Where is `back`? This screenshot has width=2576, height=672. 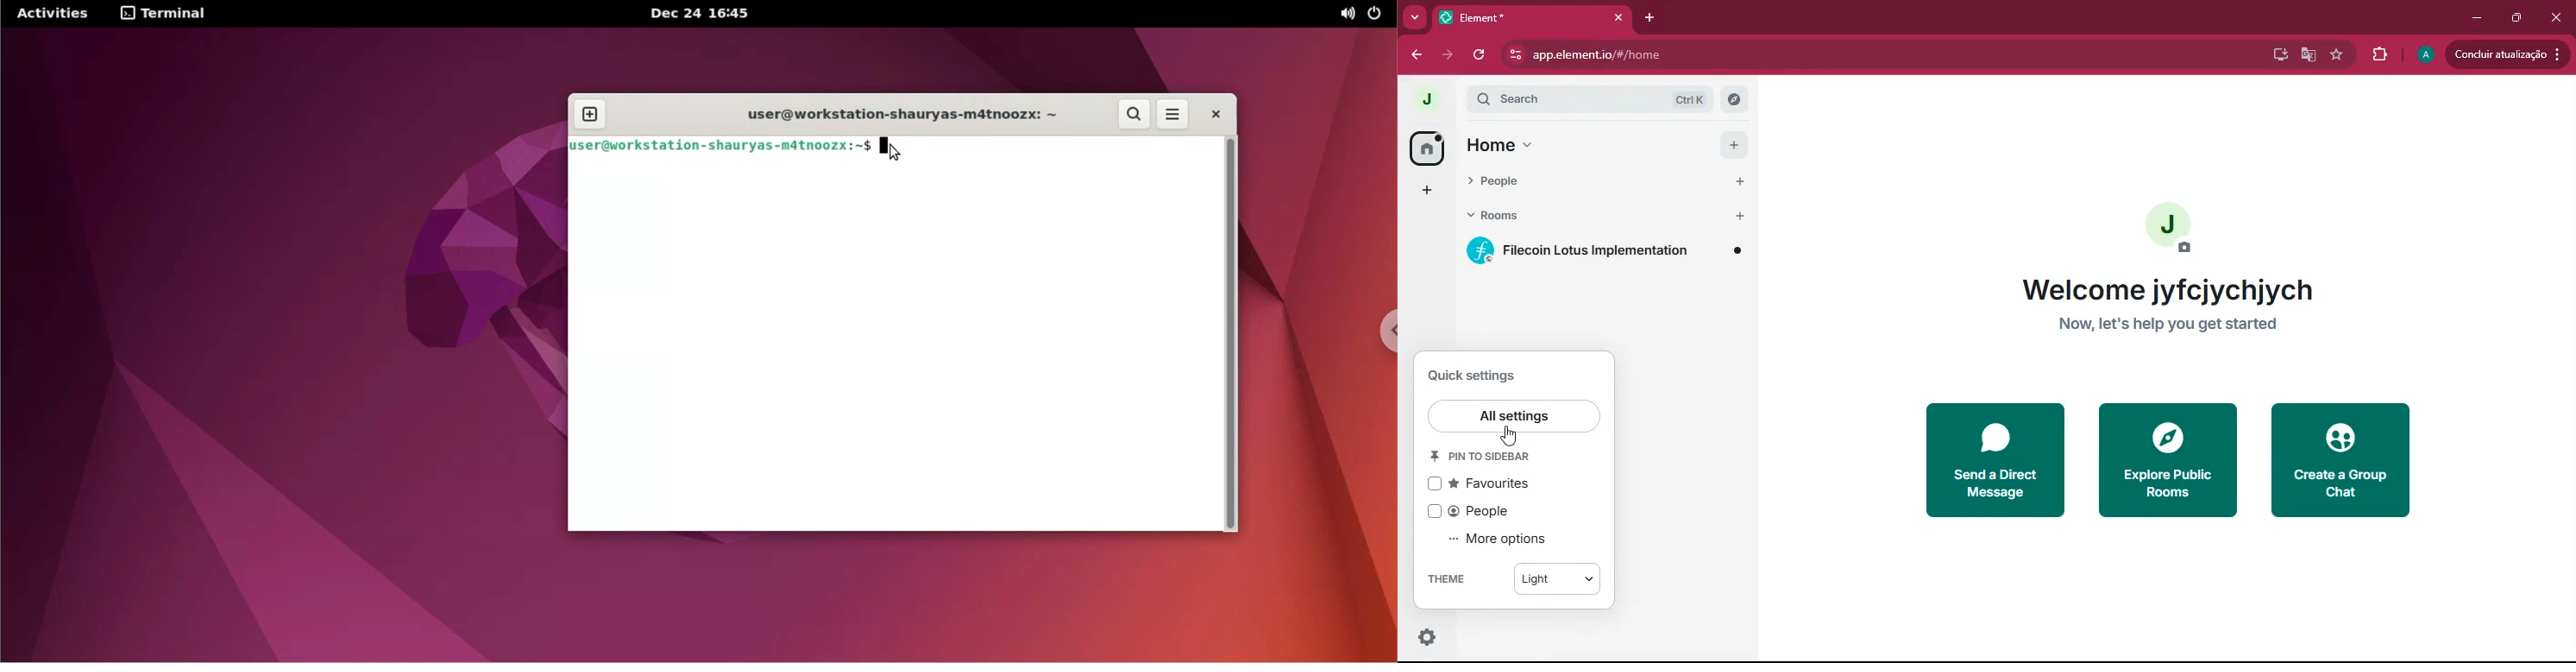 back is located at coordinates (1416, 54).